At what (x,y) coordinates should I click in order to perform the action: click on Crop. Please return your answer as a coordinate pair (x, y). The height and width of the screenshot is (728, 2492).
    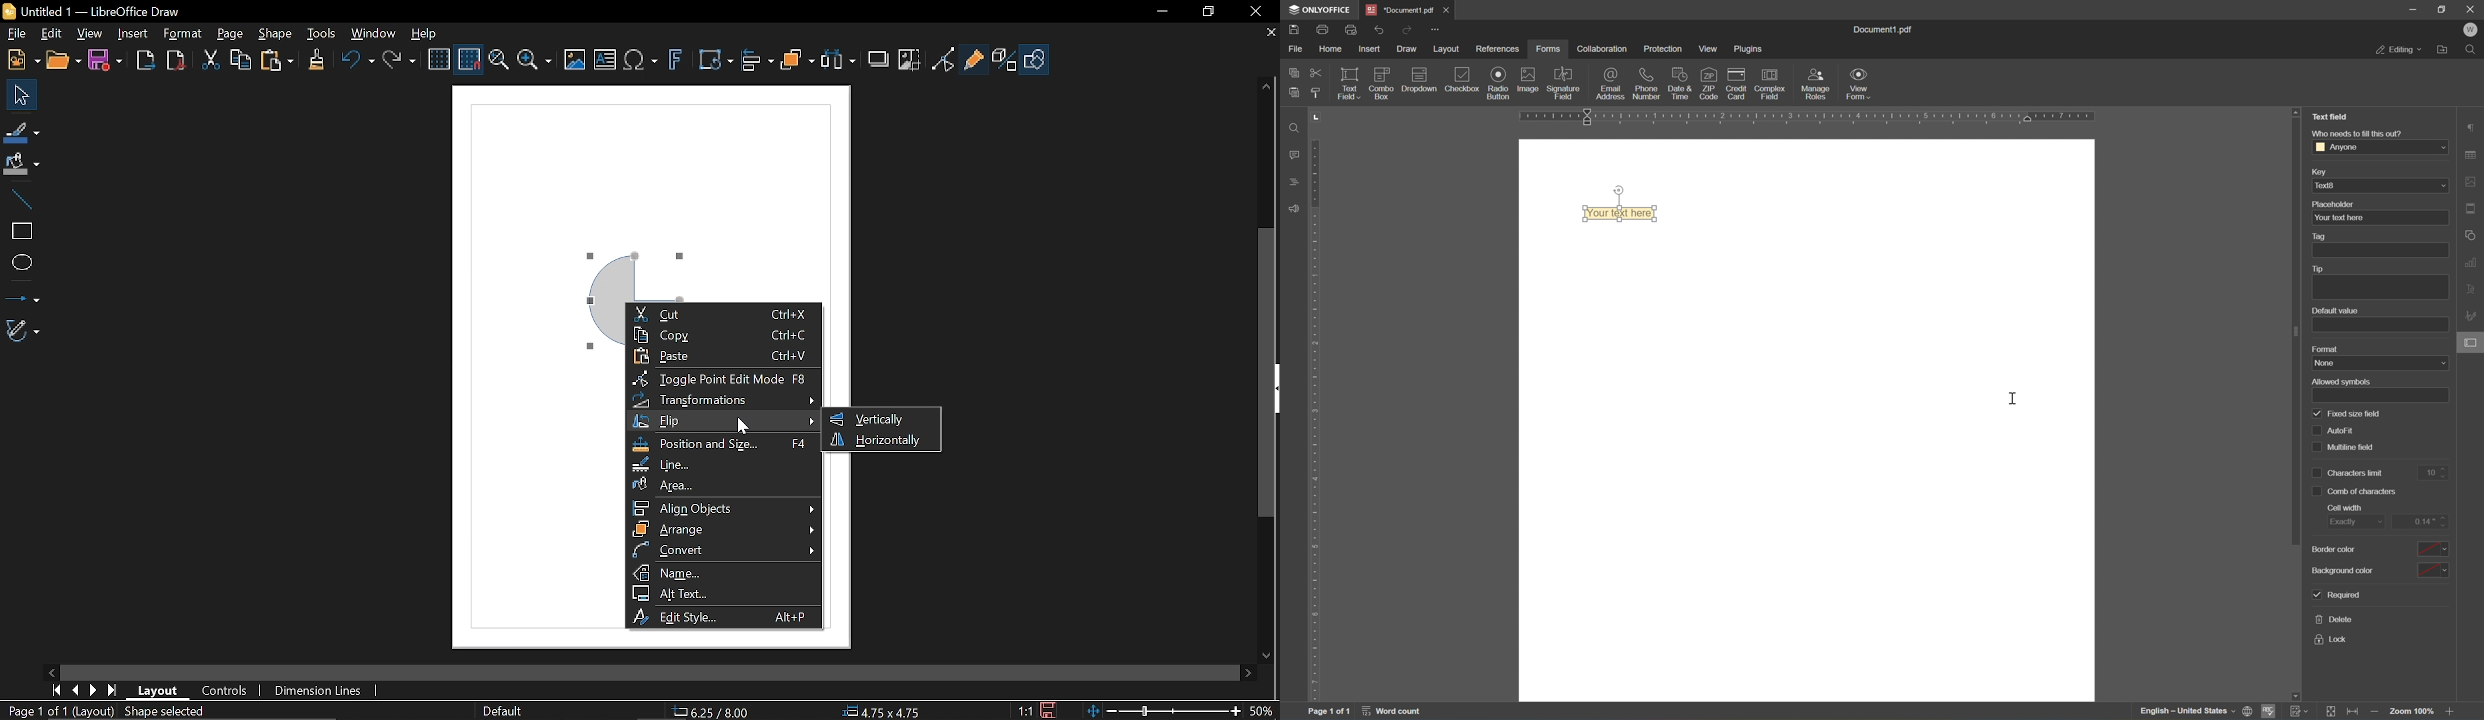
    Looking at the image, I should click on (909, 60).